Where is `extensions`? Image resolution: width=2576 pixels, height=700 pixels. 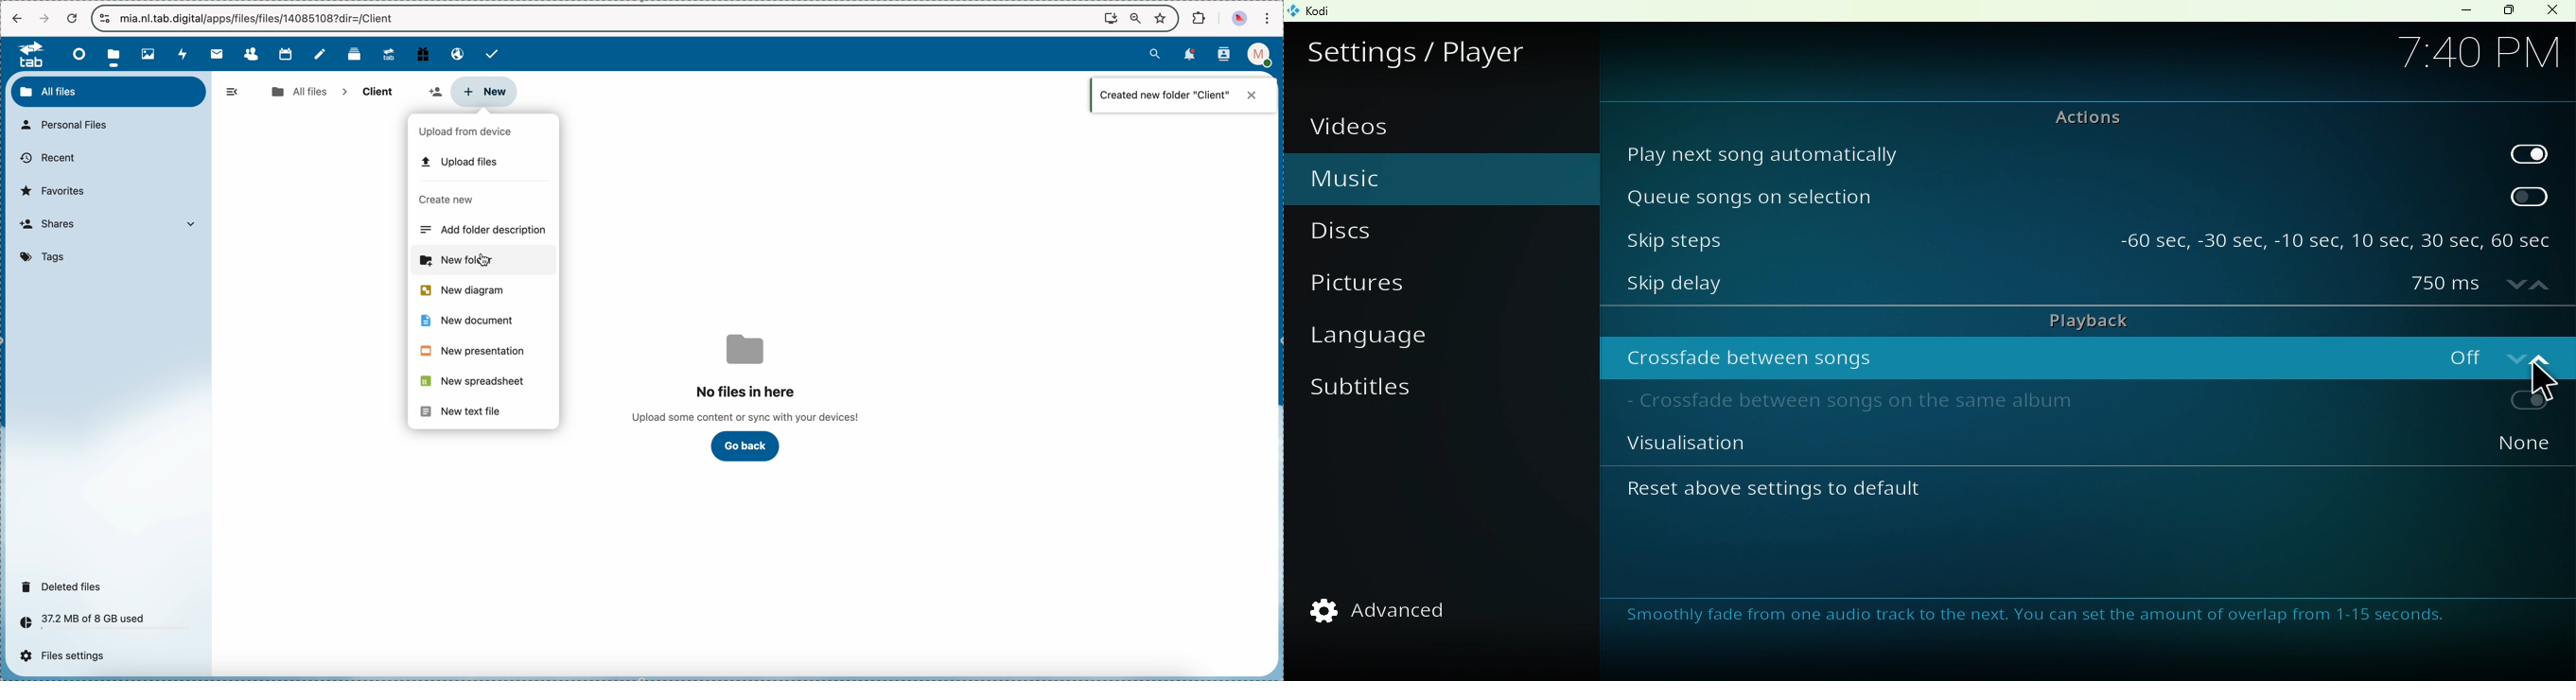
extensions is located at coordinates (1201, 17).